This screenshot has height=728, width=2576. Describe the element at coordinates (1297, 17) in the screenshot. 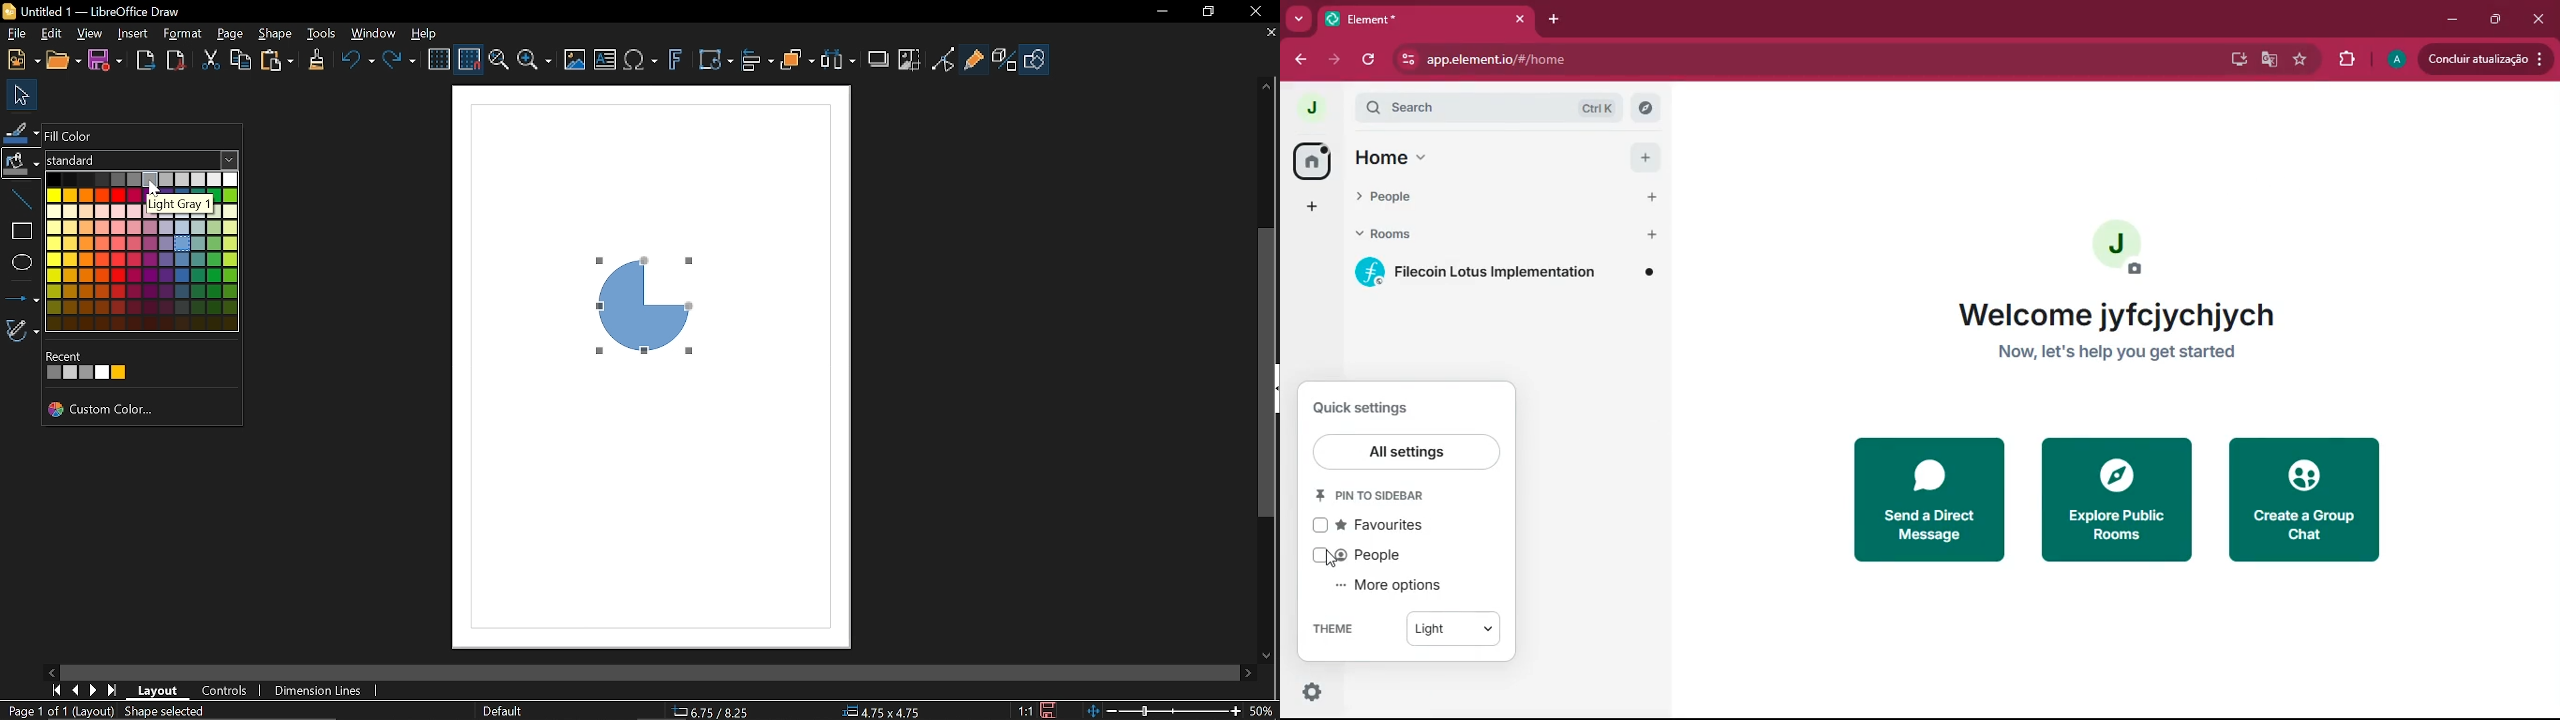

I see `more` at that location.